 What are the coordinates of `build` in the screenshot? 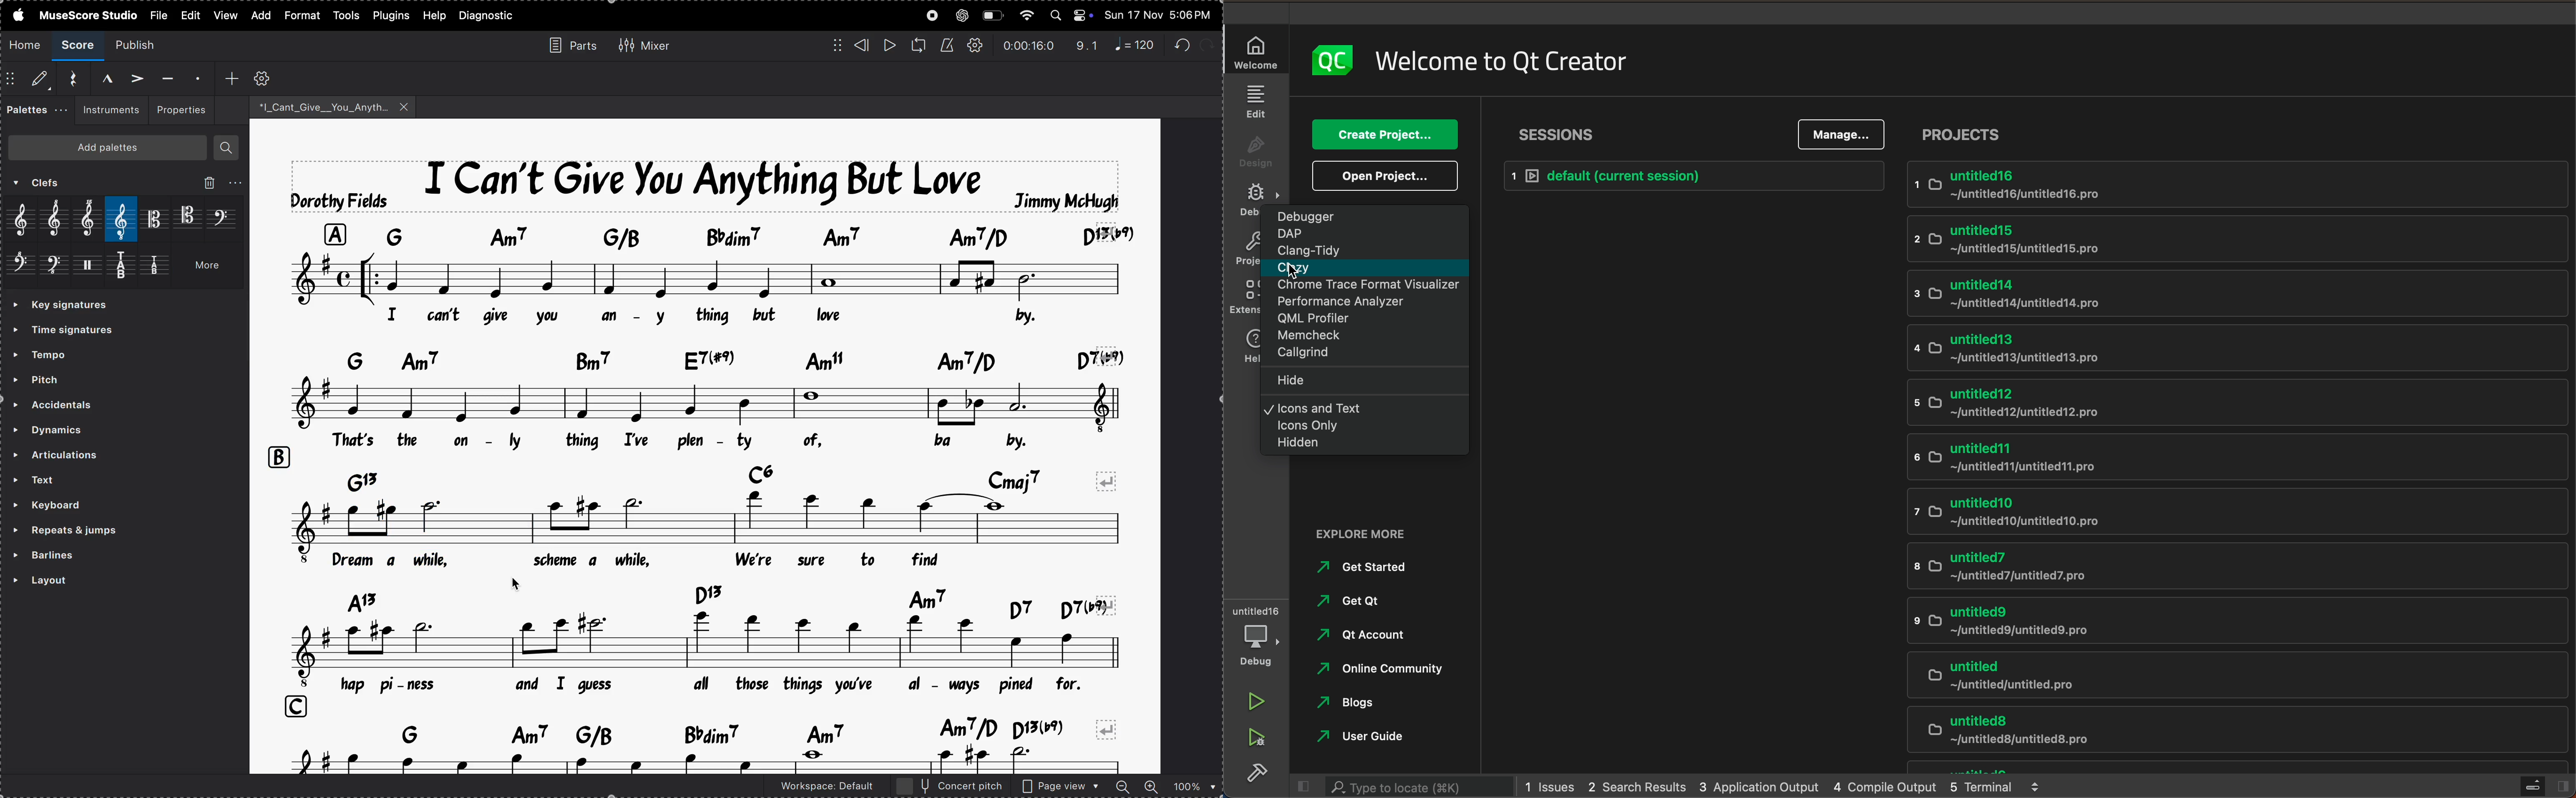 It's located at (1261, 775).